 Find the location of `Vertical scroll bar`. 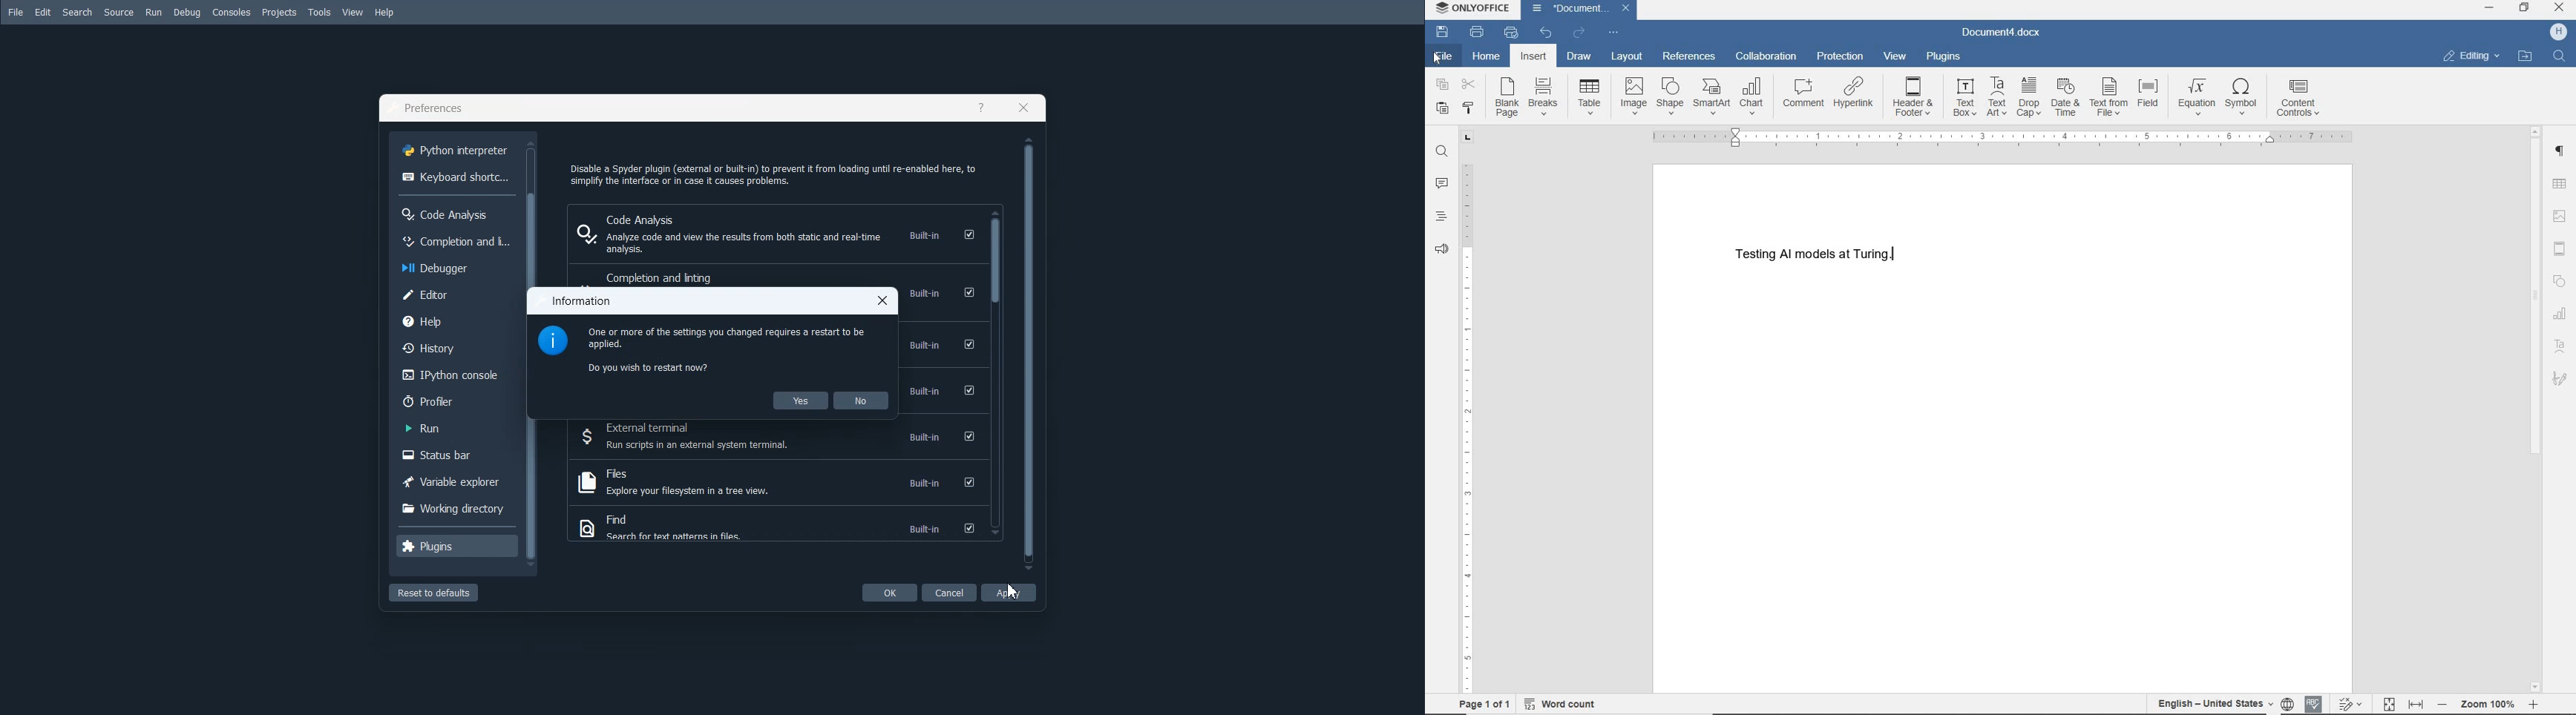

Vertical scroll bar is located at coordinates (996, 373).